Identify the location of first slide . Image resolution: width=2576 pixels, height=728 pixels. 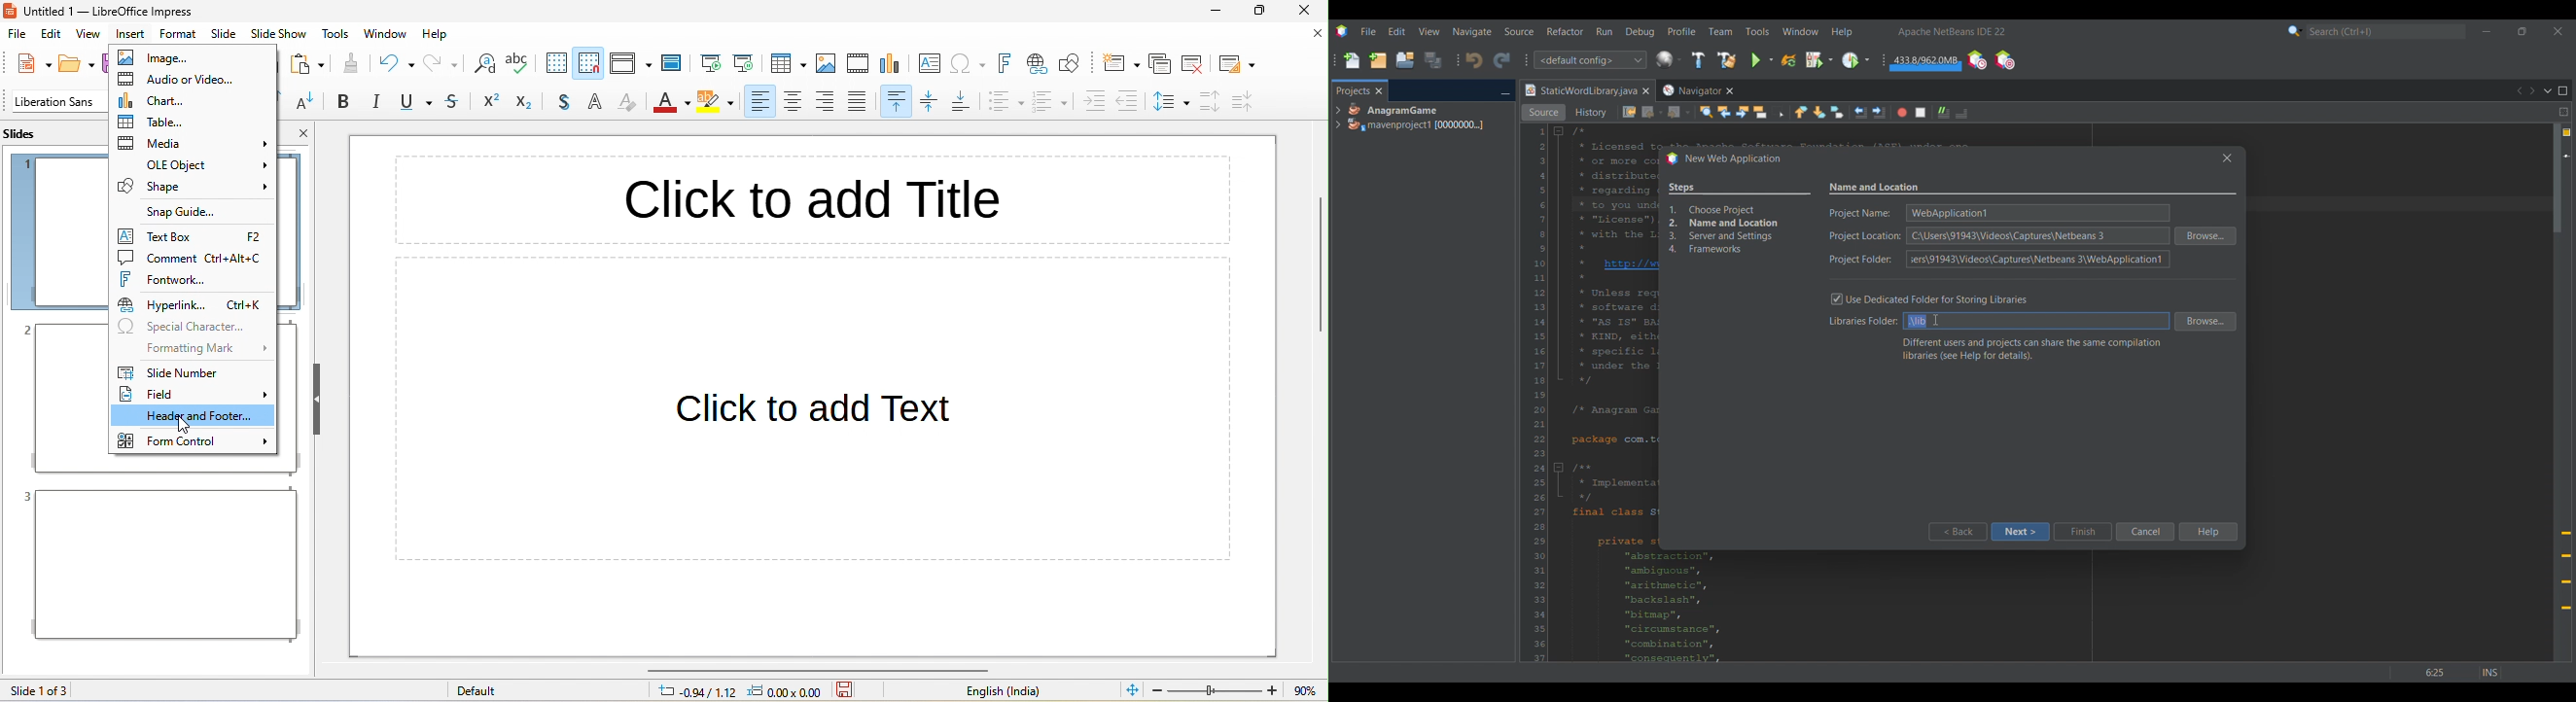
(711, 59).